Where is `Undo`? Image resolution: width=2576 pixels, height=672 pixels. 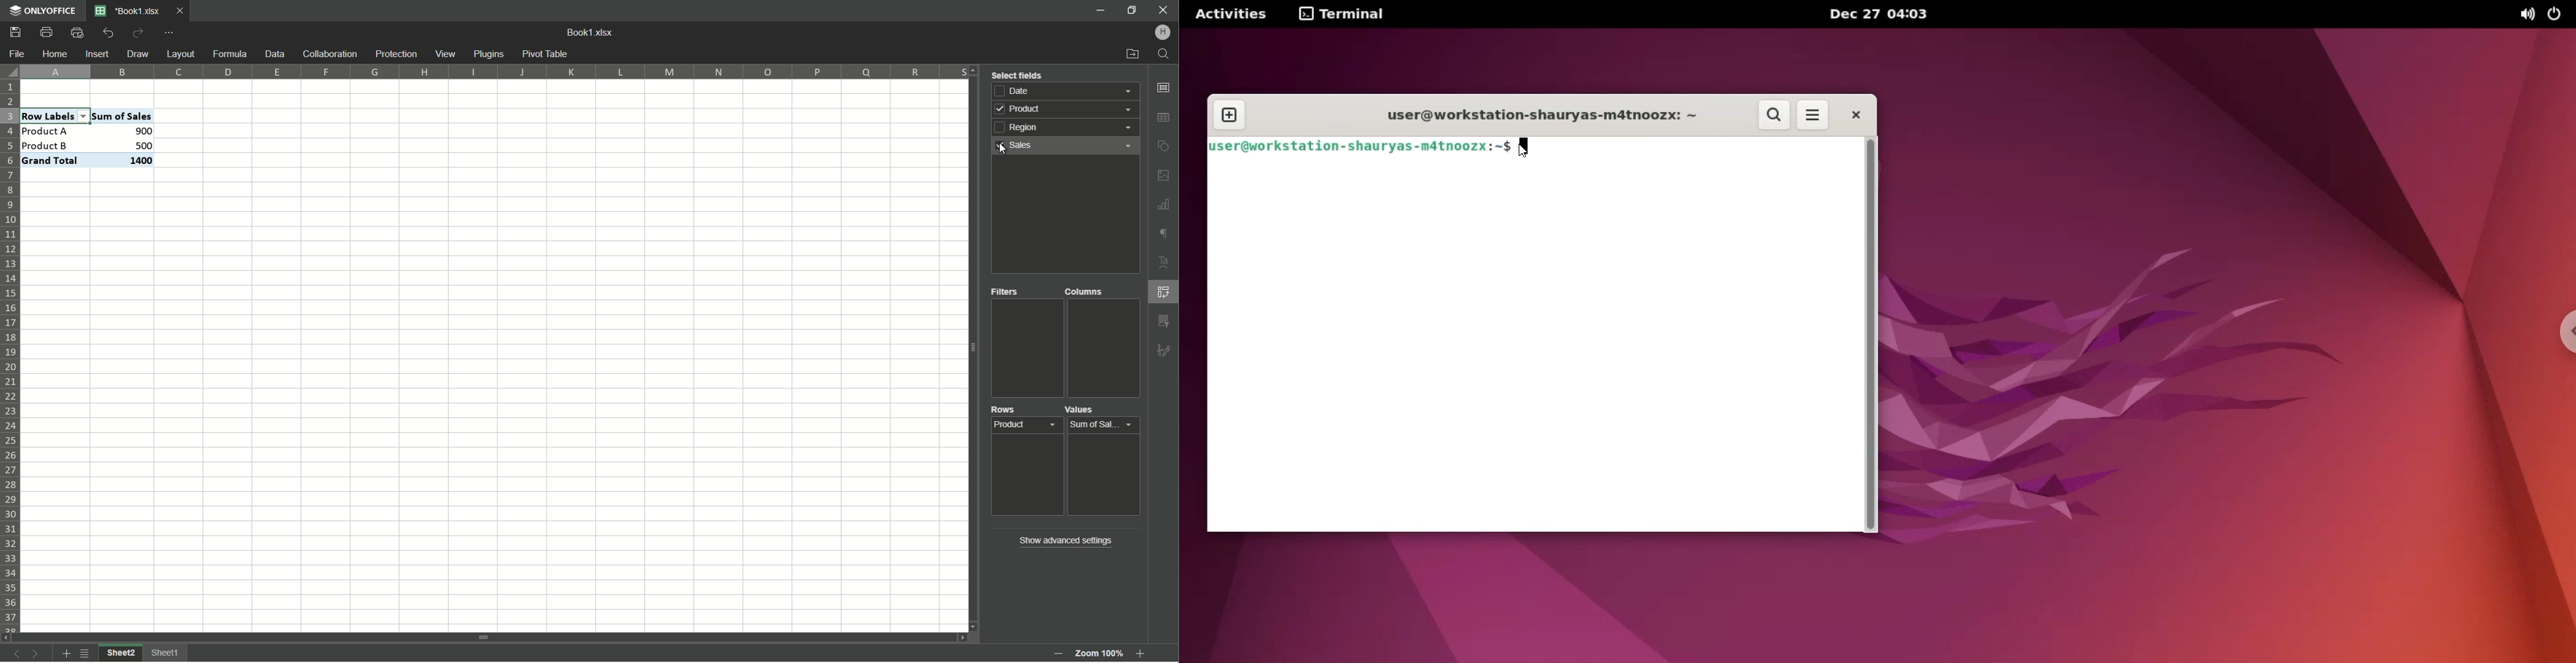 Undo is located at coordinates (109, 33).